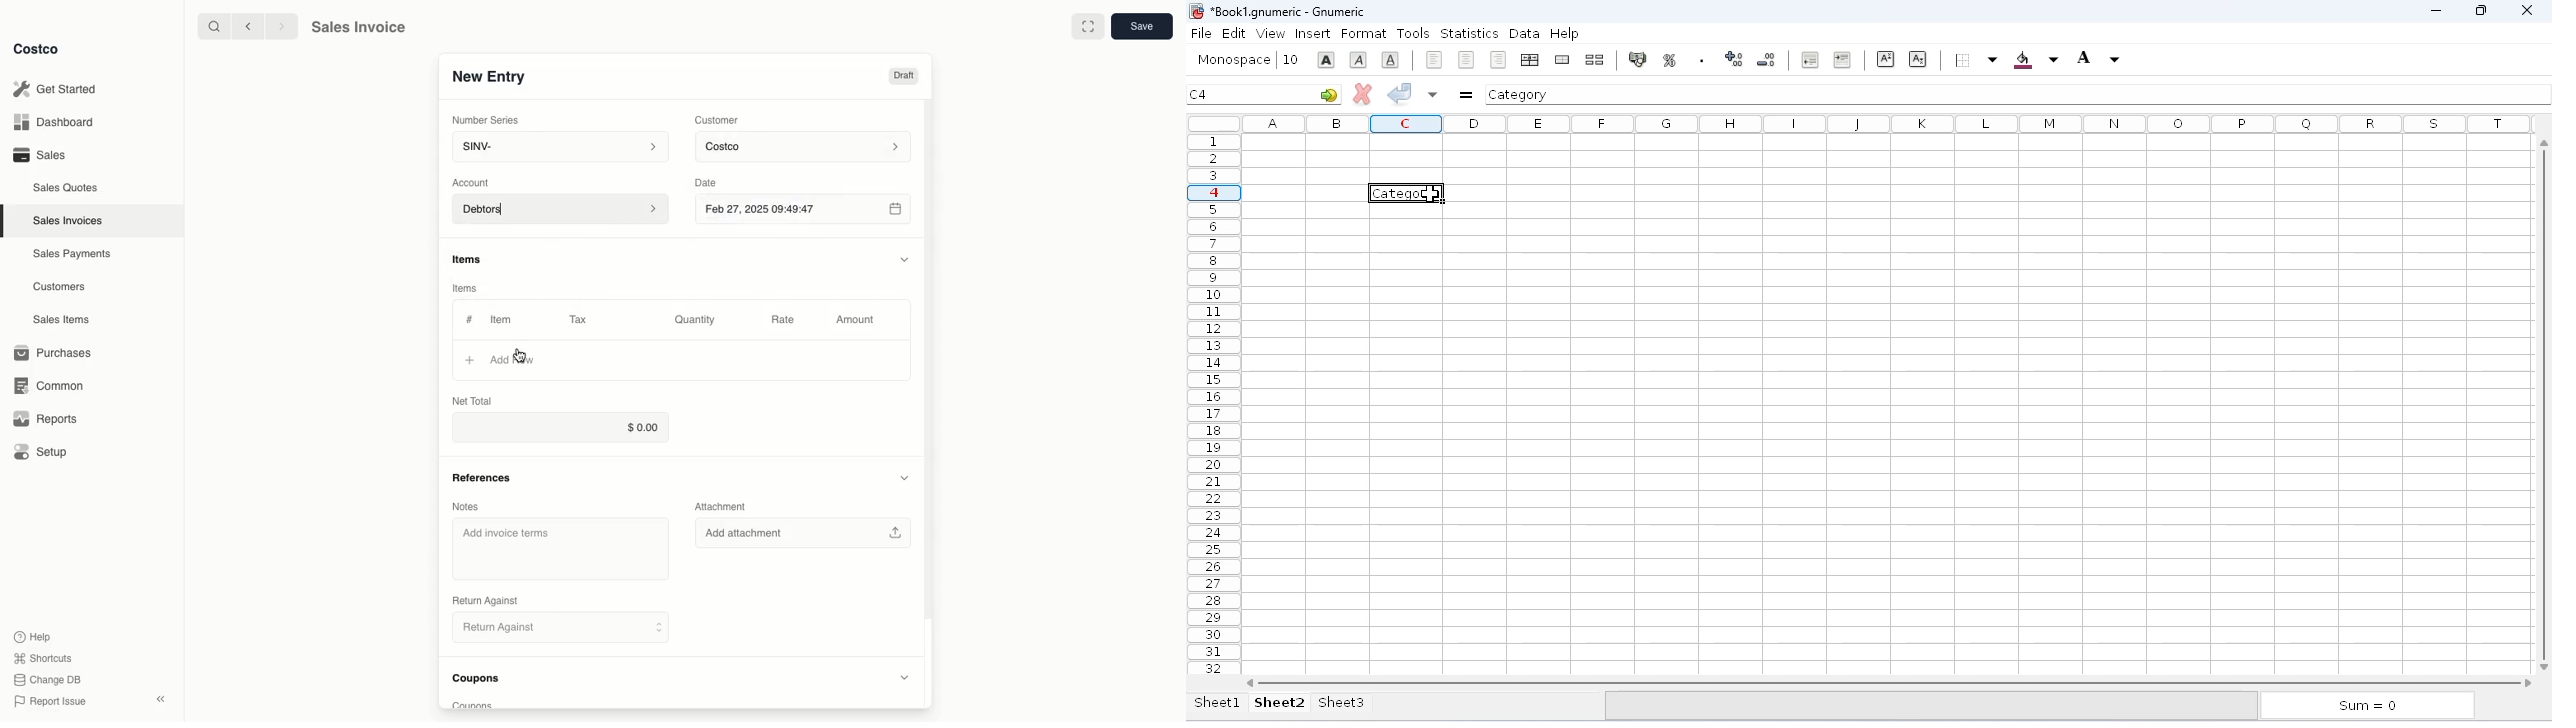 This screenshot has height=728, width=2576. I want to click on align left, so click(1434, 60).